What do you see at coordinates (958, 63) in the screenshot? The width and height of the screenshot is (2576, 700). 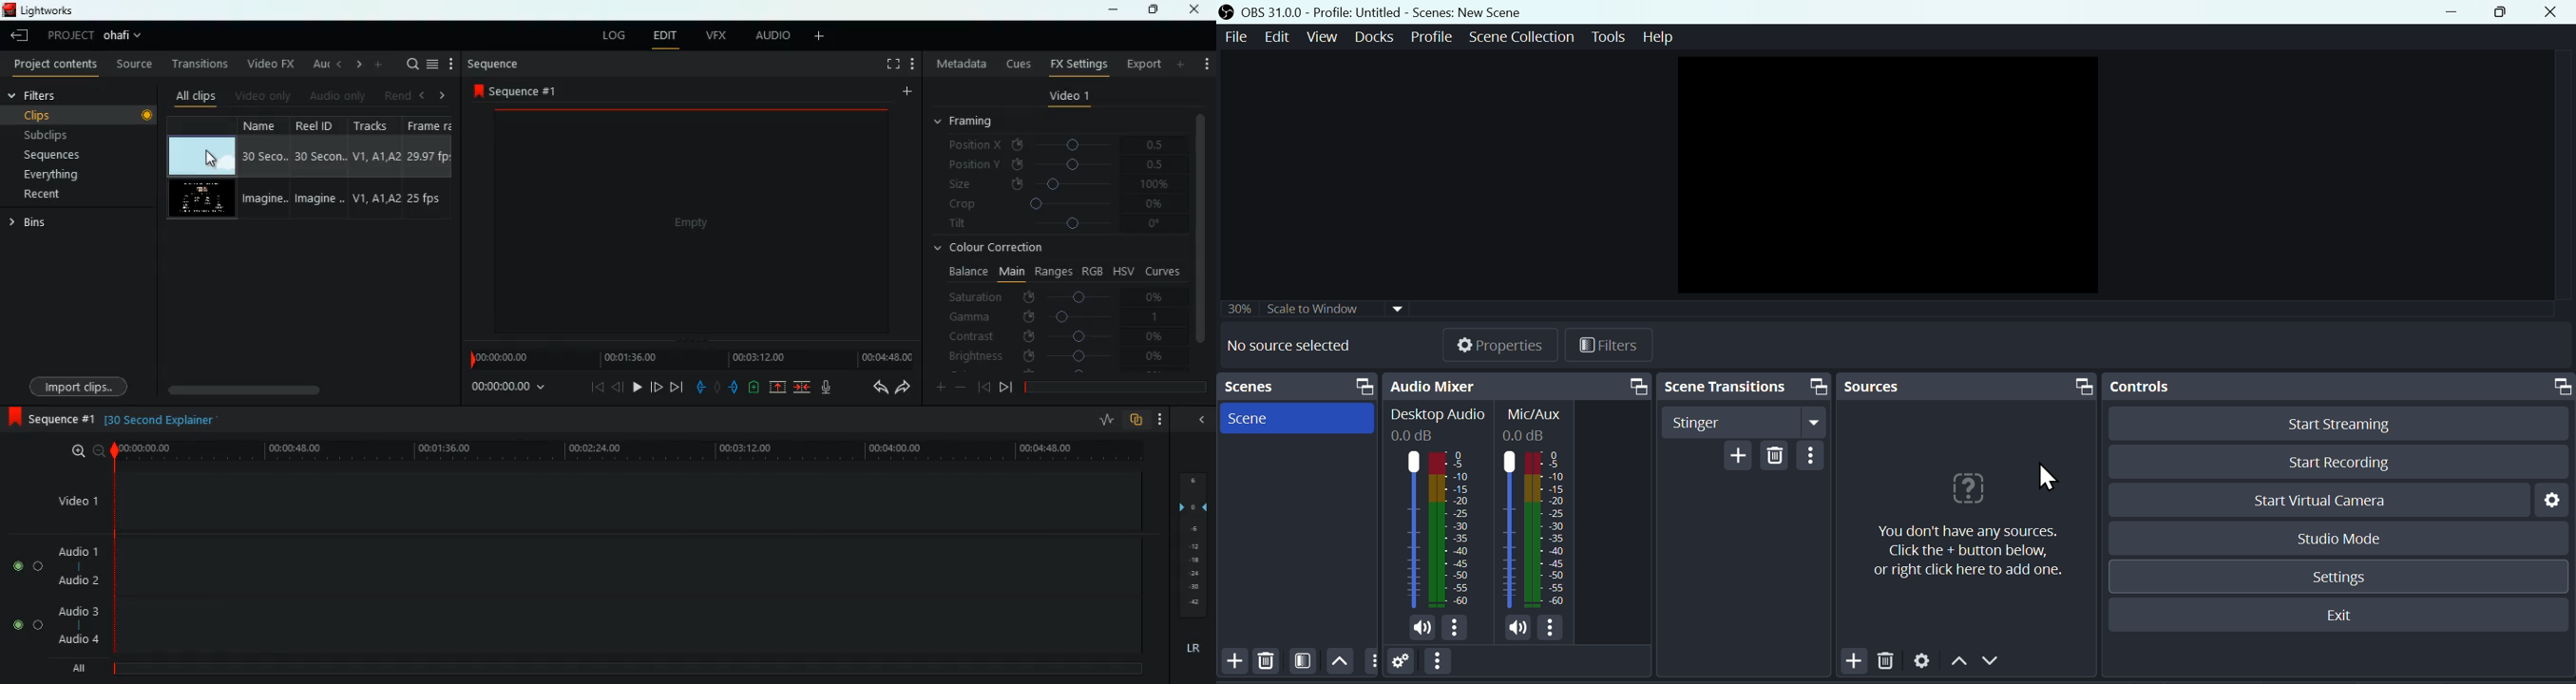 I see `metadata` at bounding box center [958, 63].